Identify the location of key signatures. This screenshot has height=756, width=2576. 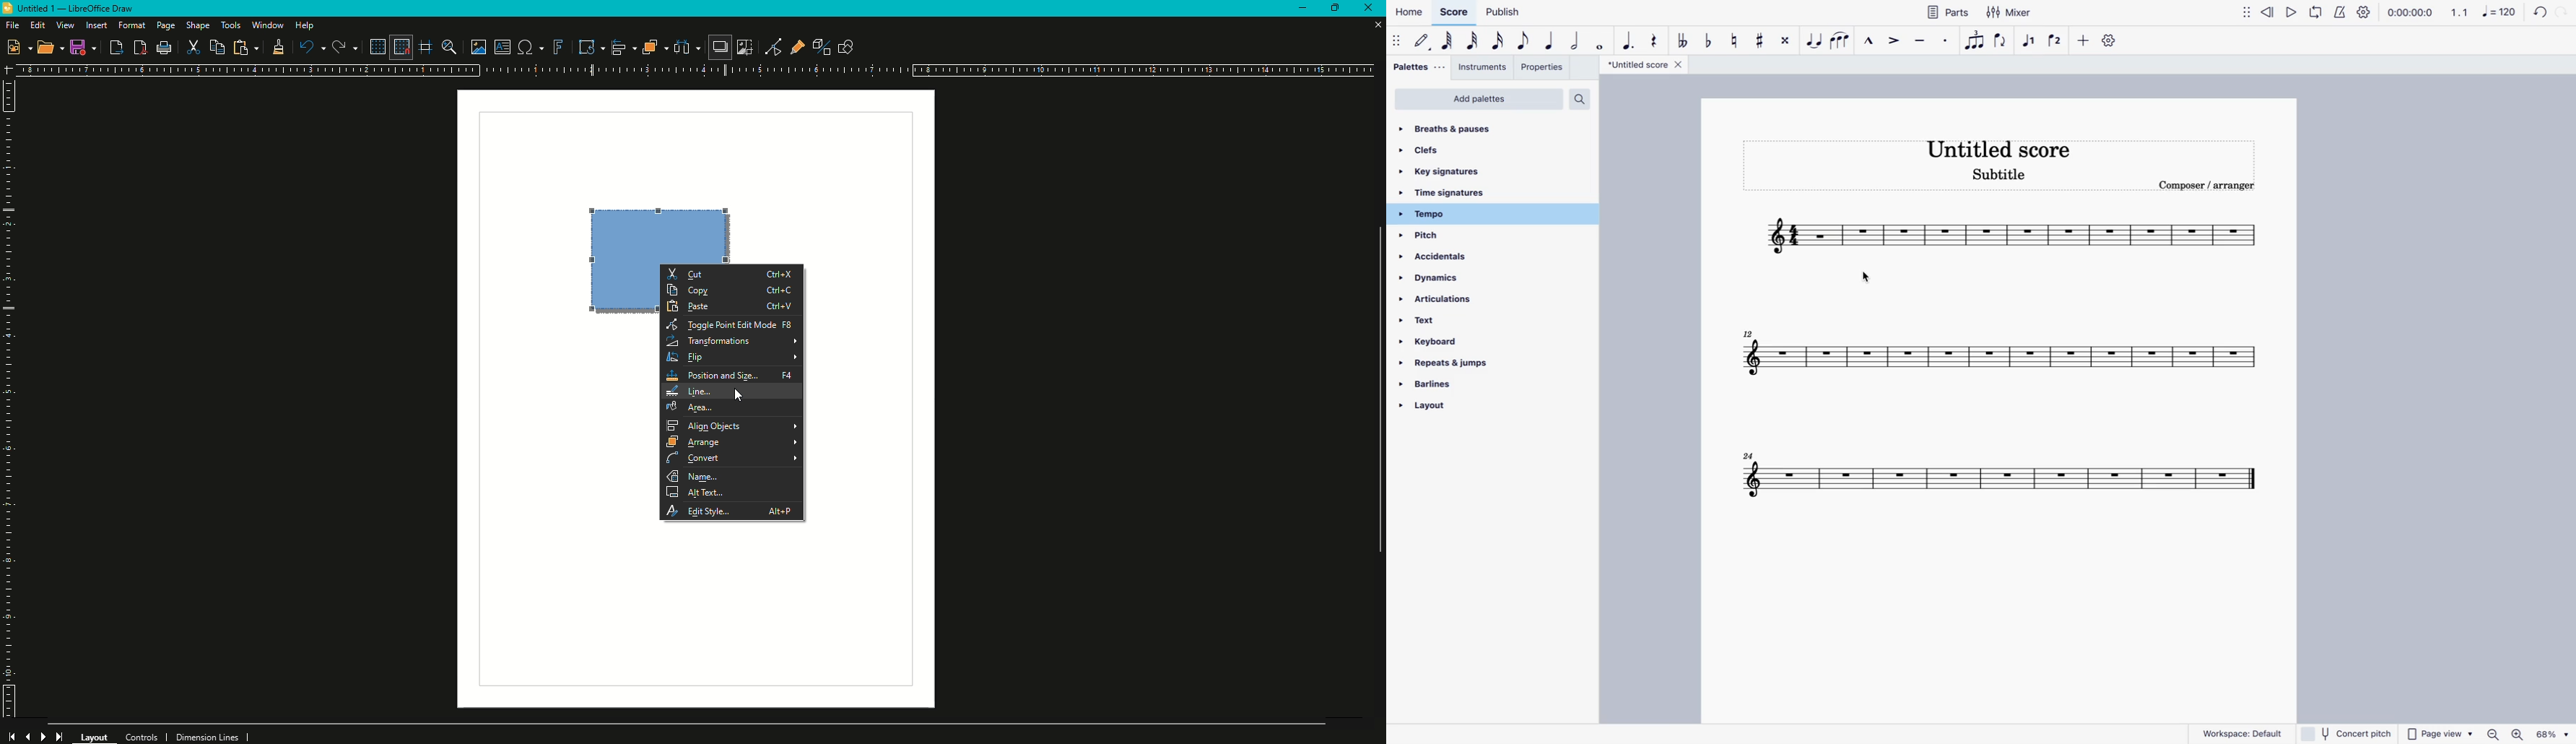
(1479, 169).